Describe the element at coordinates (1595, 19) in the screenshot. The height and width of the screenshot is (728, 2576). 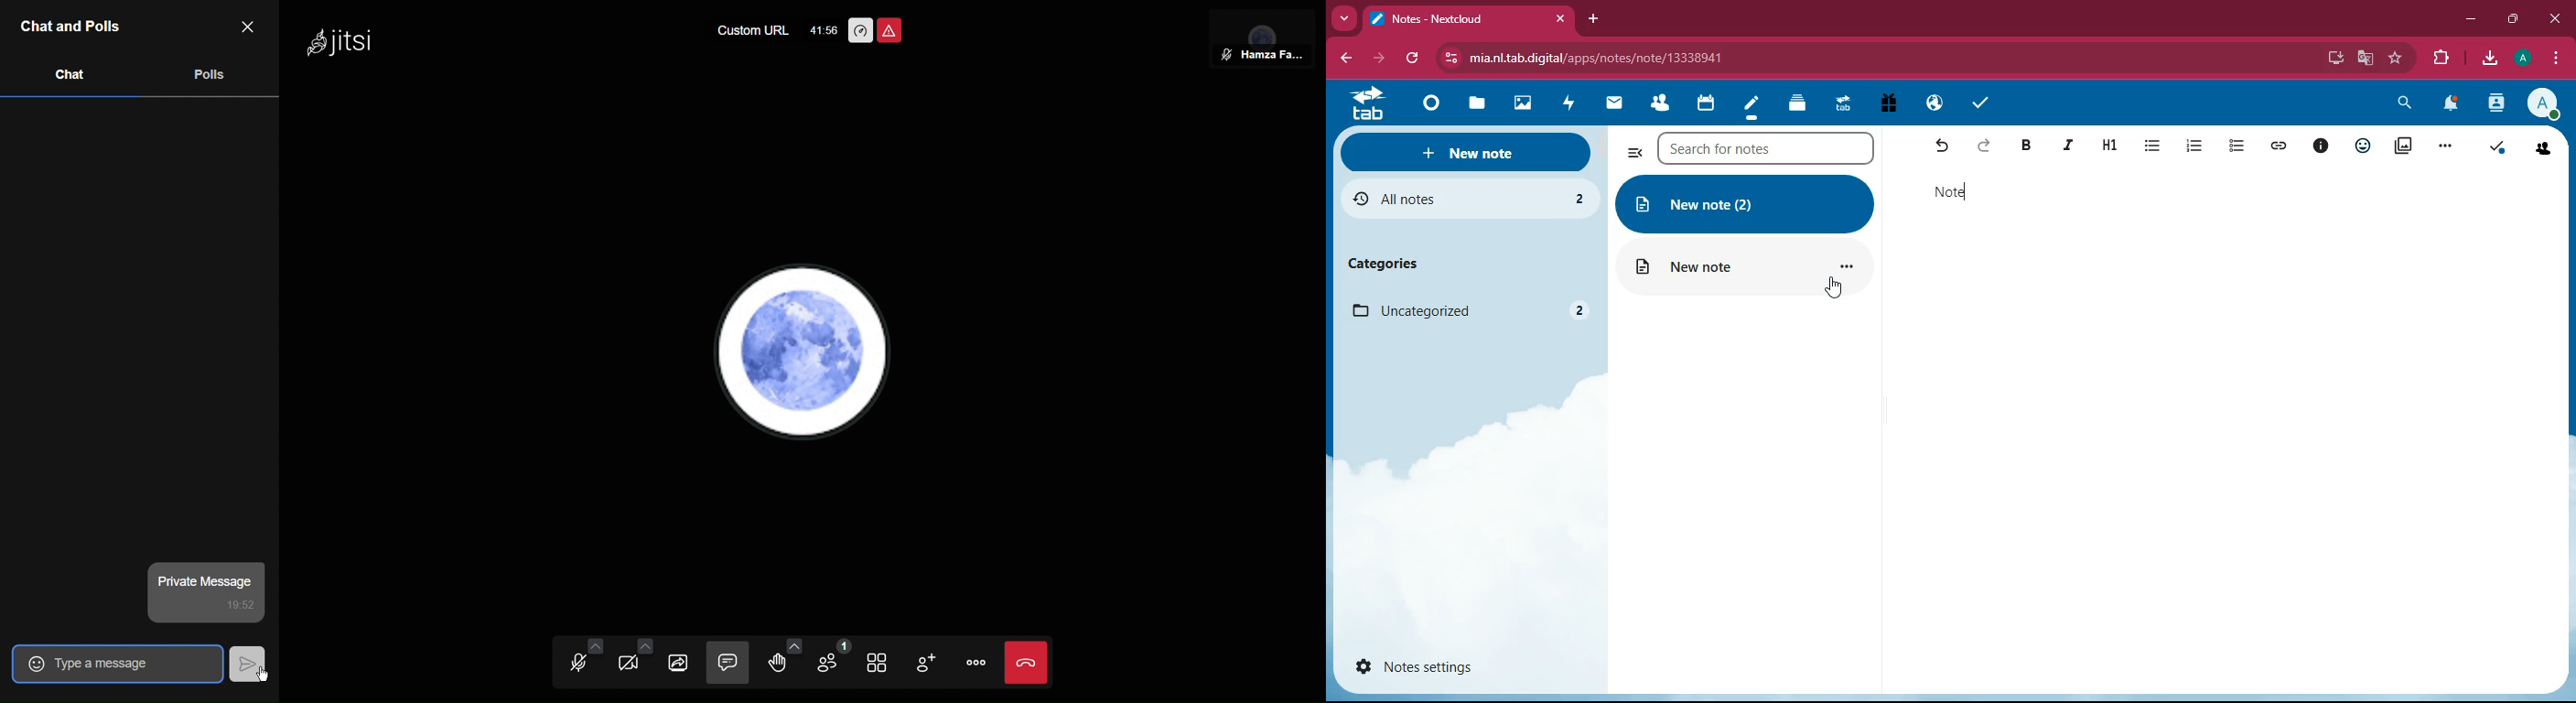
I see `new tab` at that location.